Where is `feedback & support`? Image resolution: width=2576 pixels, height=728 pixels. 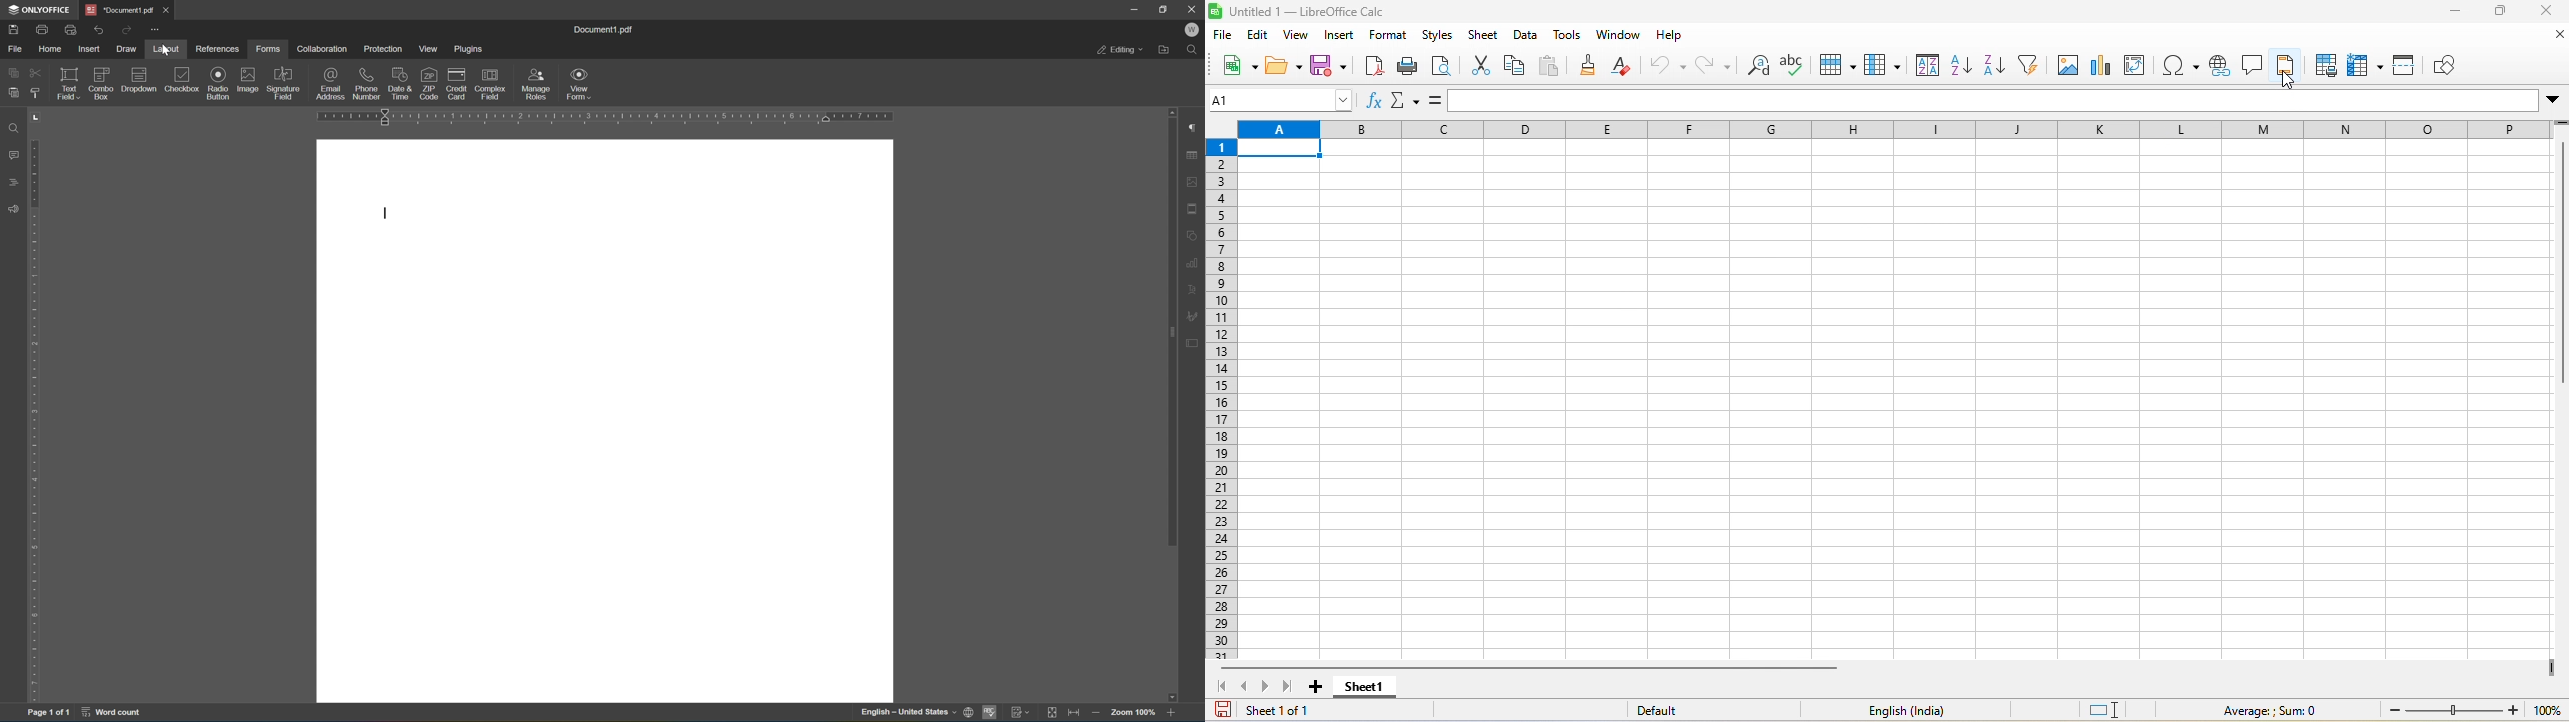 feedback & support is located at coordinates (10, 209).